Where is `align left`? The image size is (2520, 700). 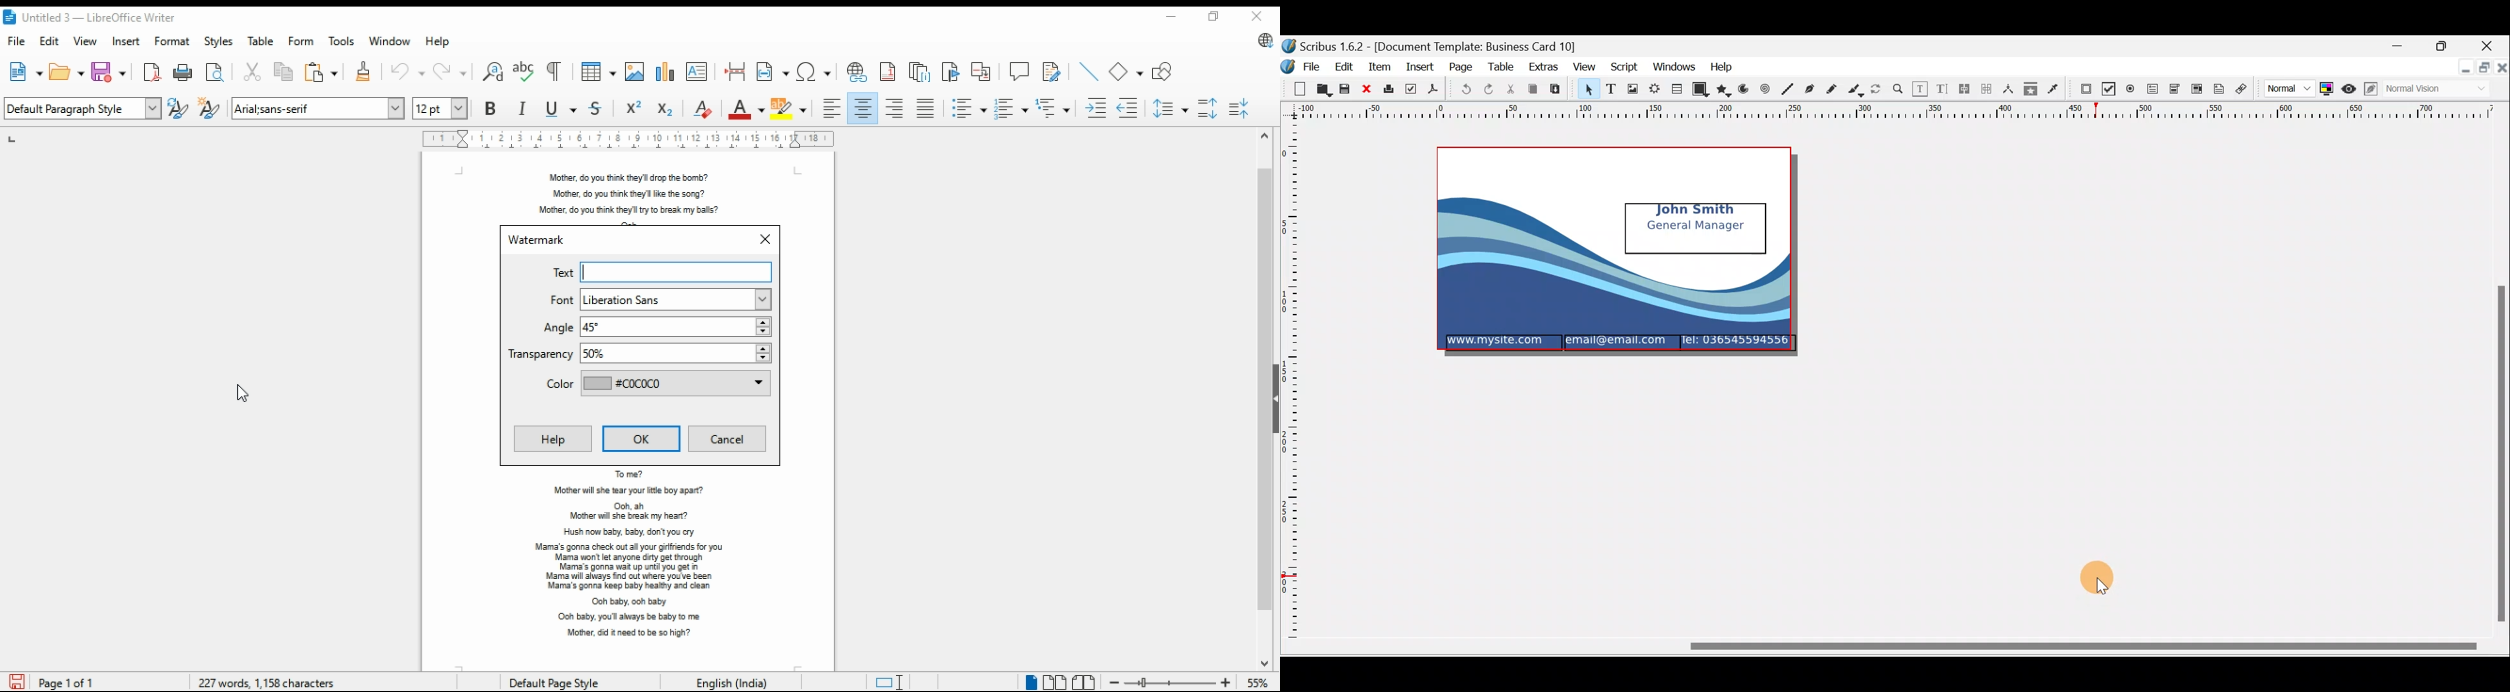 align left is located at coordinates (832, 108).